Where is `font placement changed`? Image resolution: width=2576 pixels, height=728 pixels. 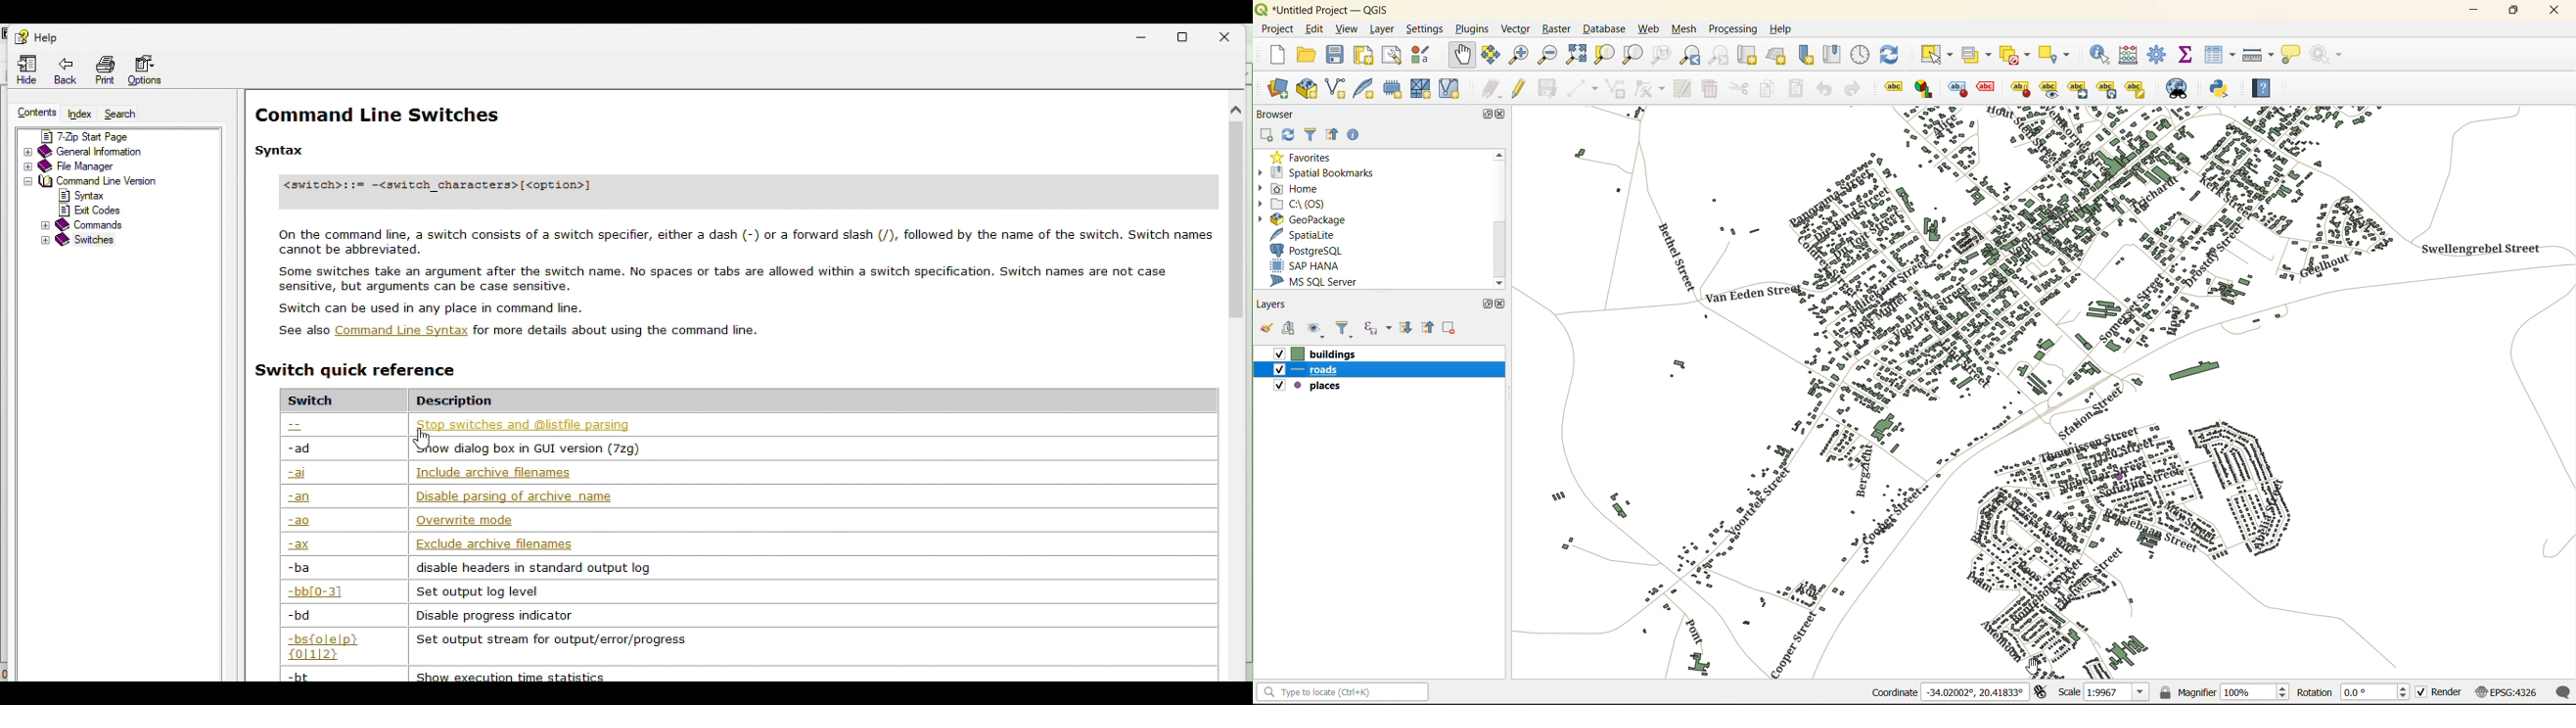 font placement changed is located at coordinates (2481, 246).